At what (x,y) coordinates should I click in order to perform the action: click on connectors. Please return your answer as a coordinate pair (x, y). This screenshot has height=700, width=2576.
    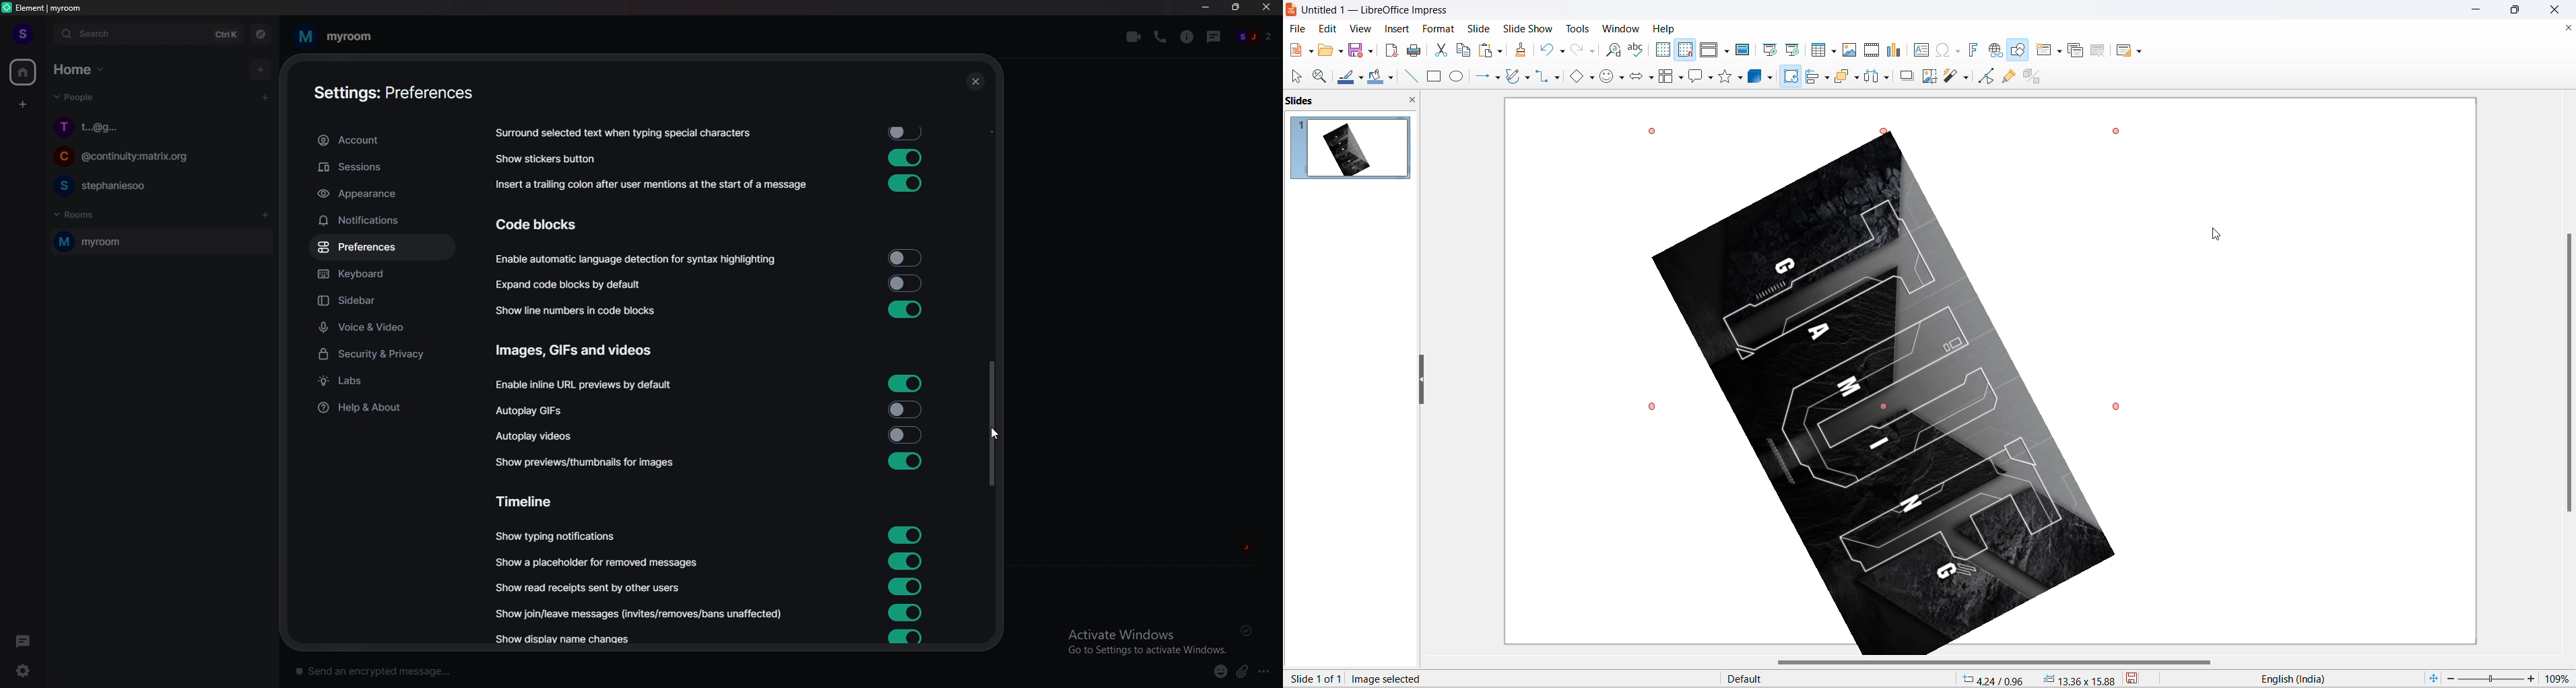
    Looking at the image, I should click on (1542, 77).